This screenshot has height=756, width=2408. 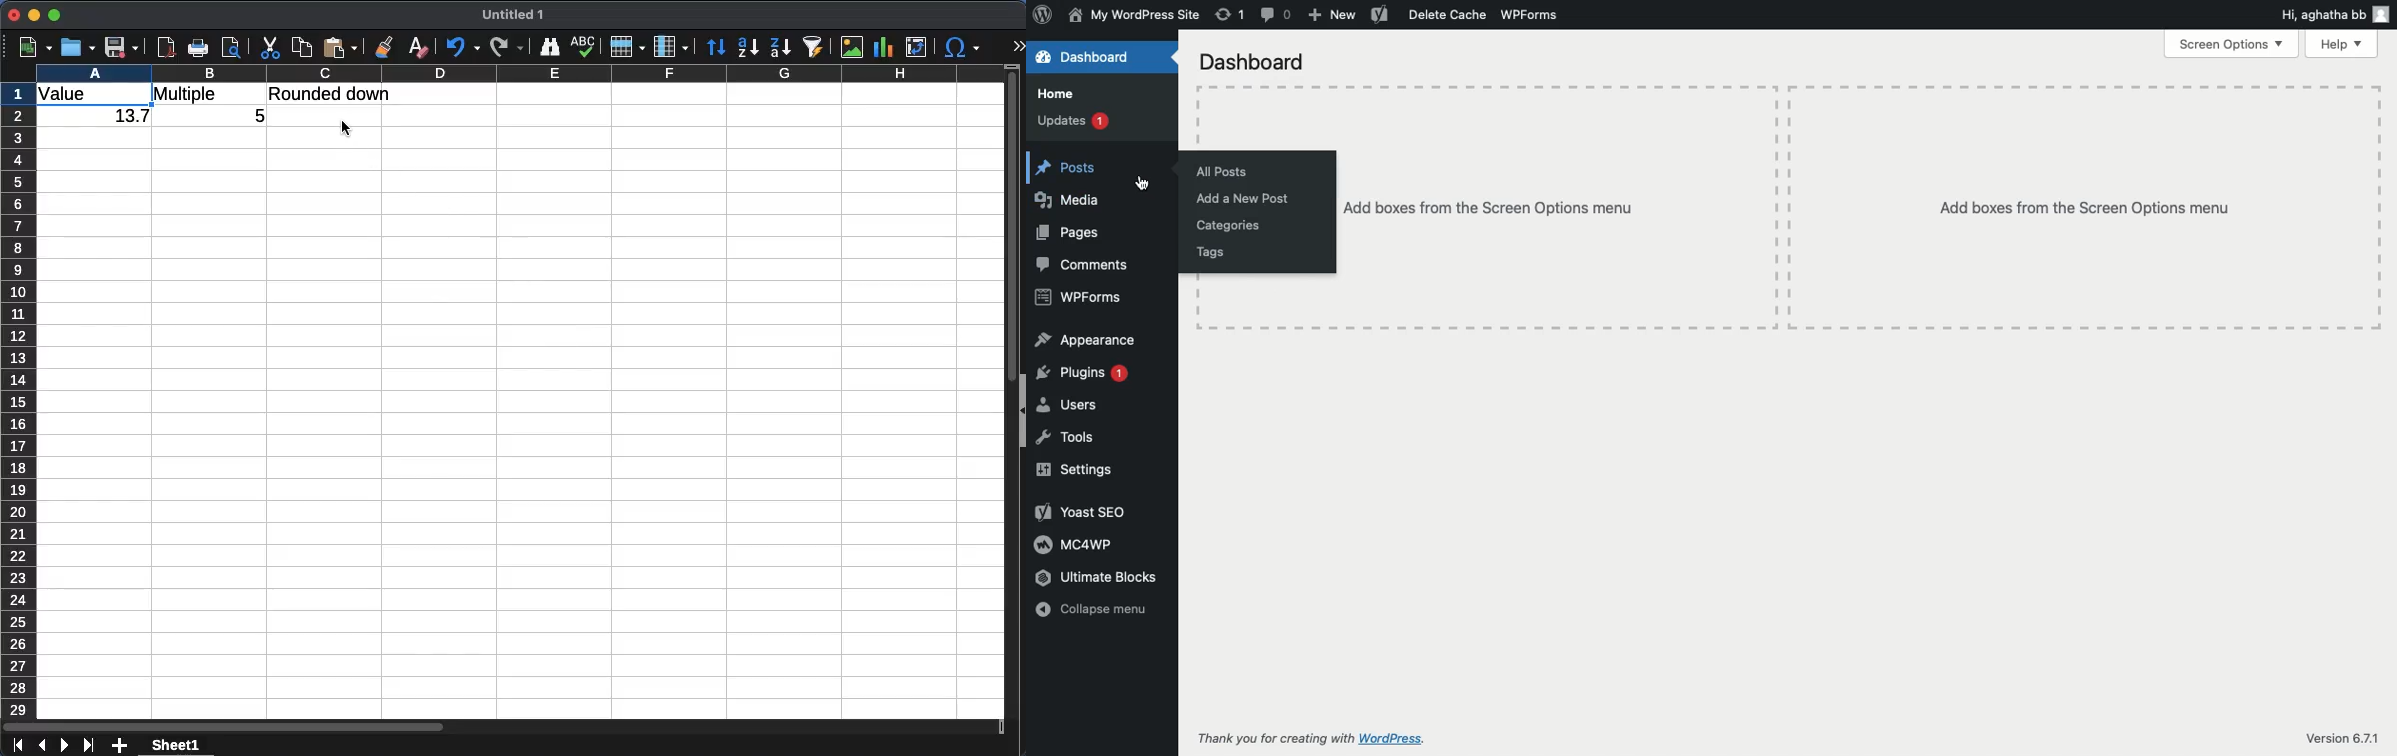 What do you see at coordinates (198, 47) in the screenshot?
I see `print` at bounding box center [198, 47].